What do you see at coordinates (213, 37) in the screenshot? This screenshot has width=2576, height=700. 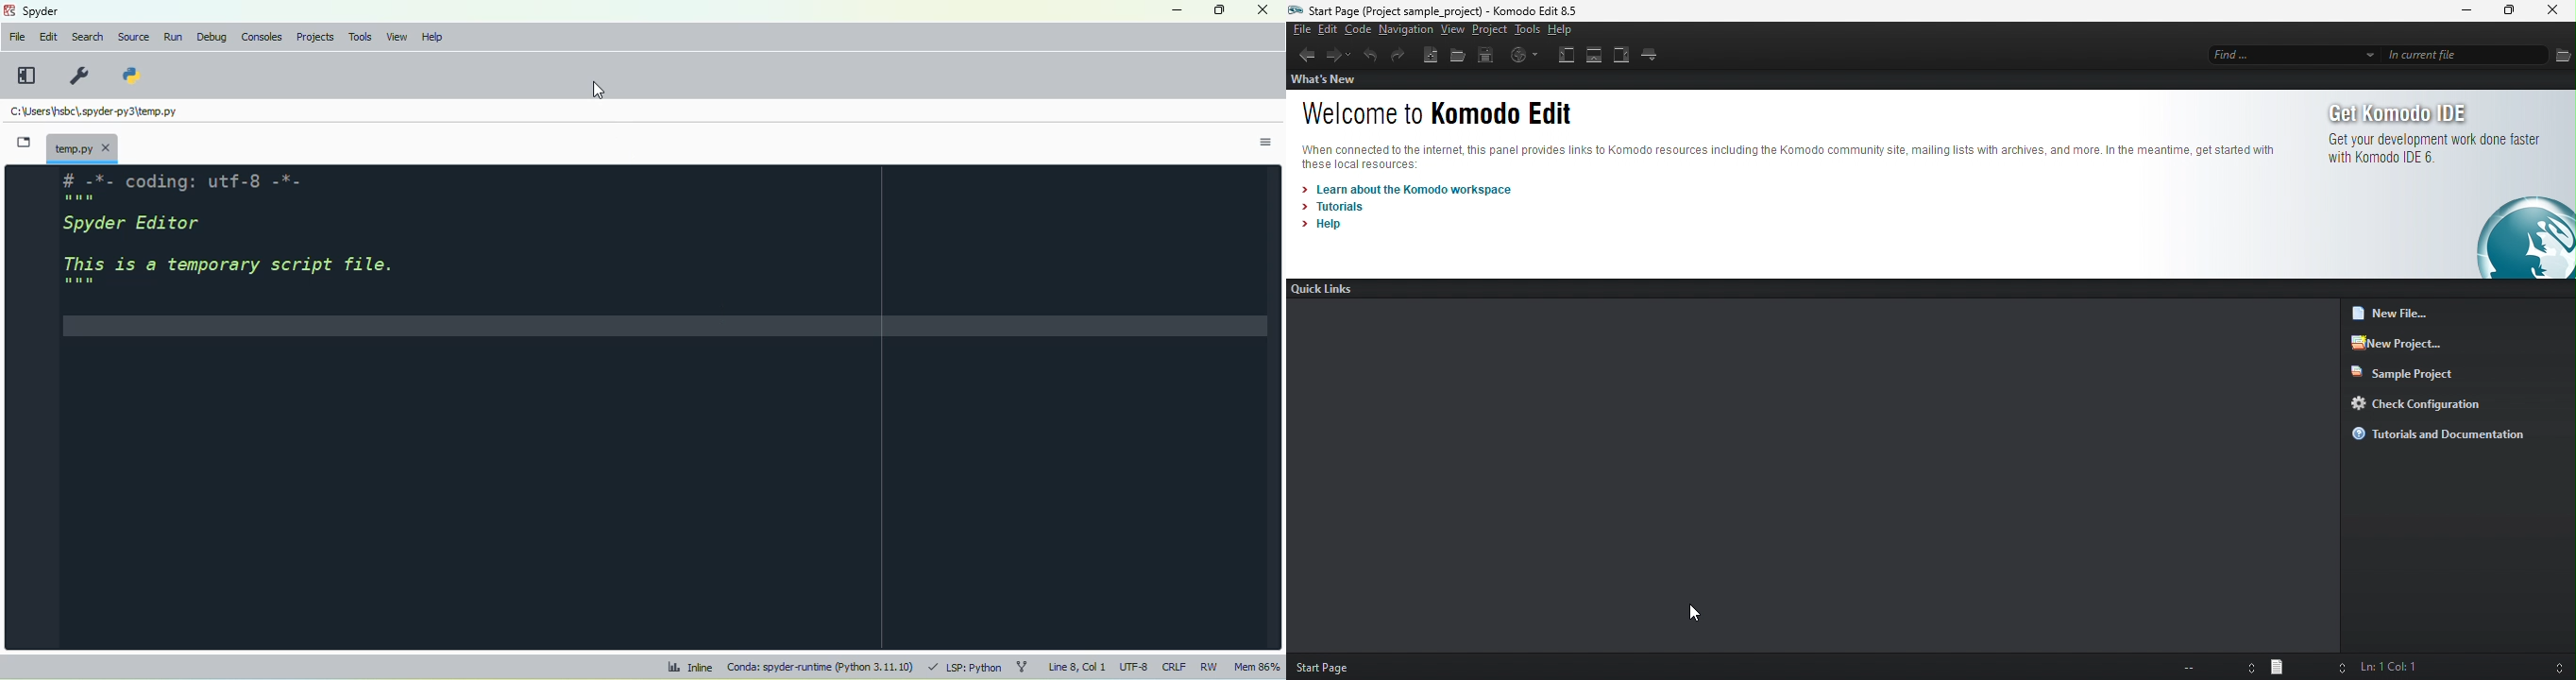 I see `debug` at bounding box center [213, 37].